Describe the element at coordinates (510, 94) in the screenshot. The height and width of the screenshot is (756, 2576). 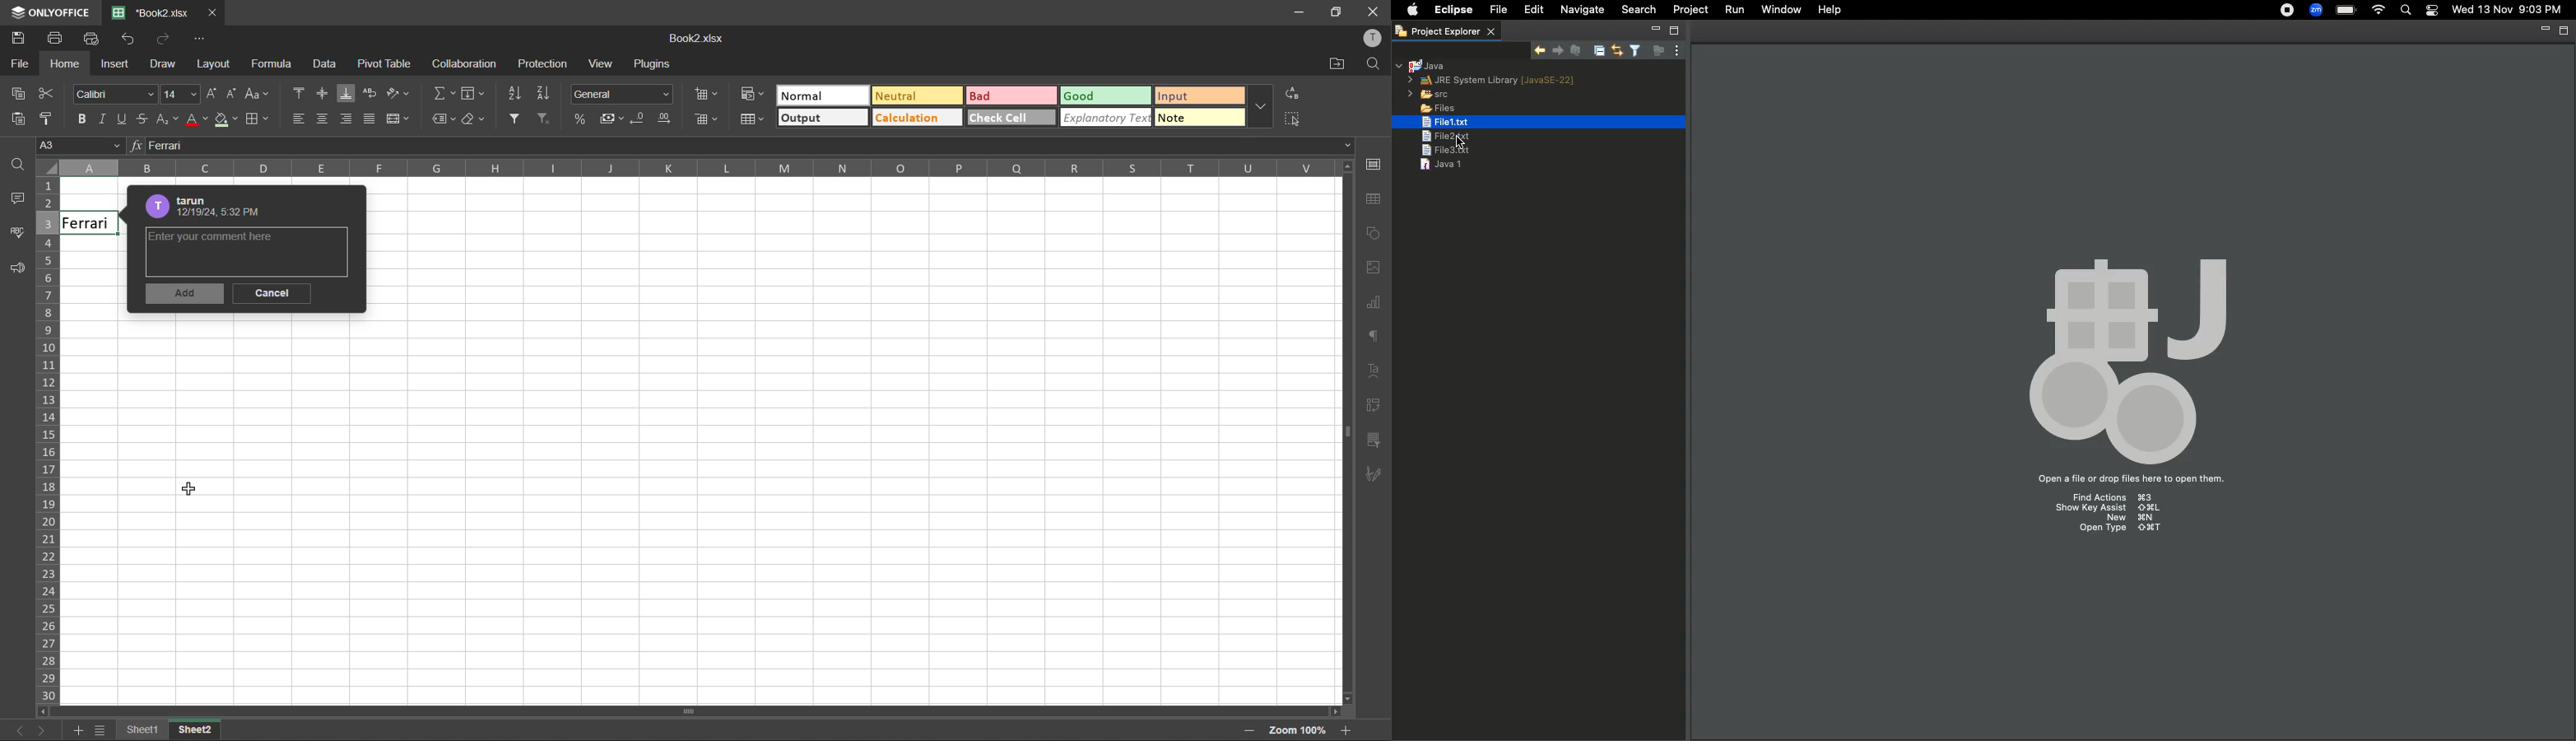
I see `sort ascending` at that location.